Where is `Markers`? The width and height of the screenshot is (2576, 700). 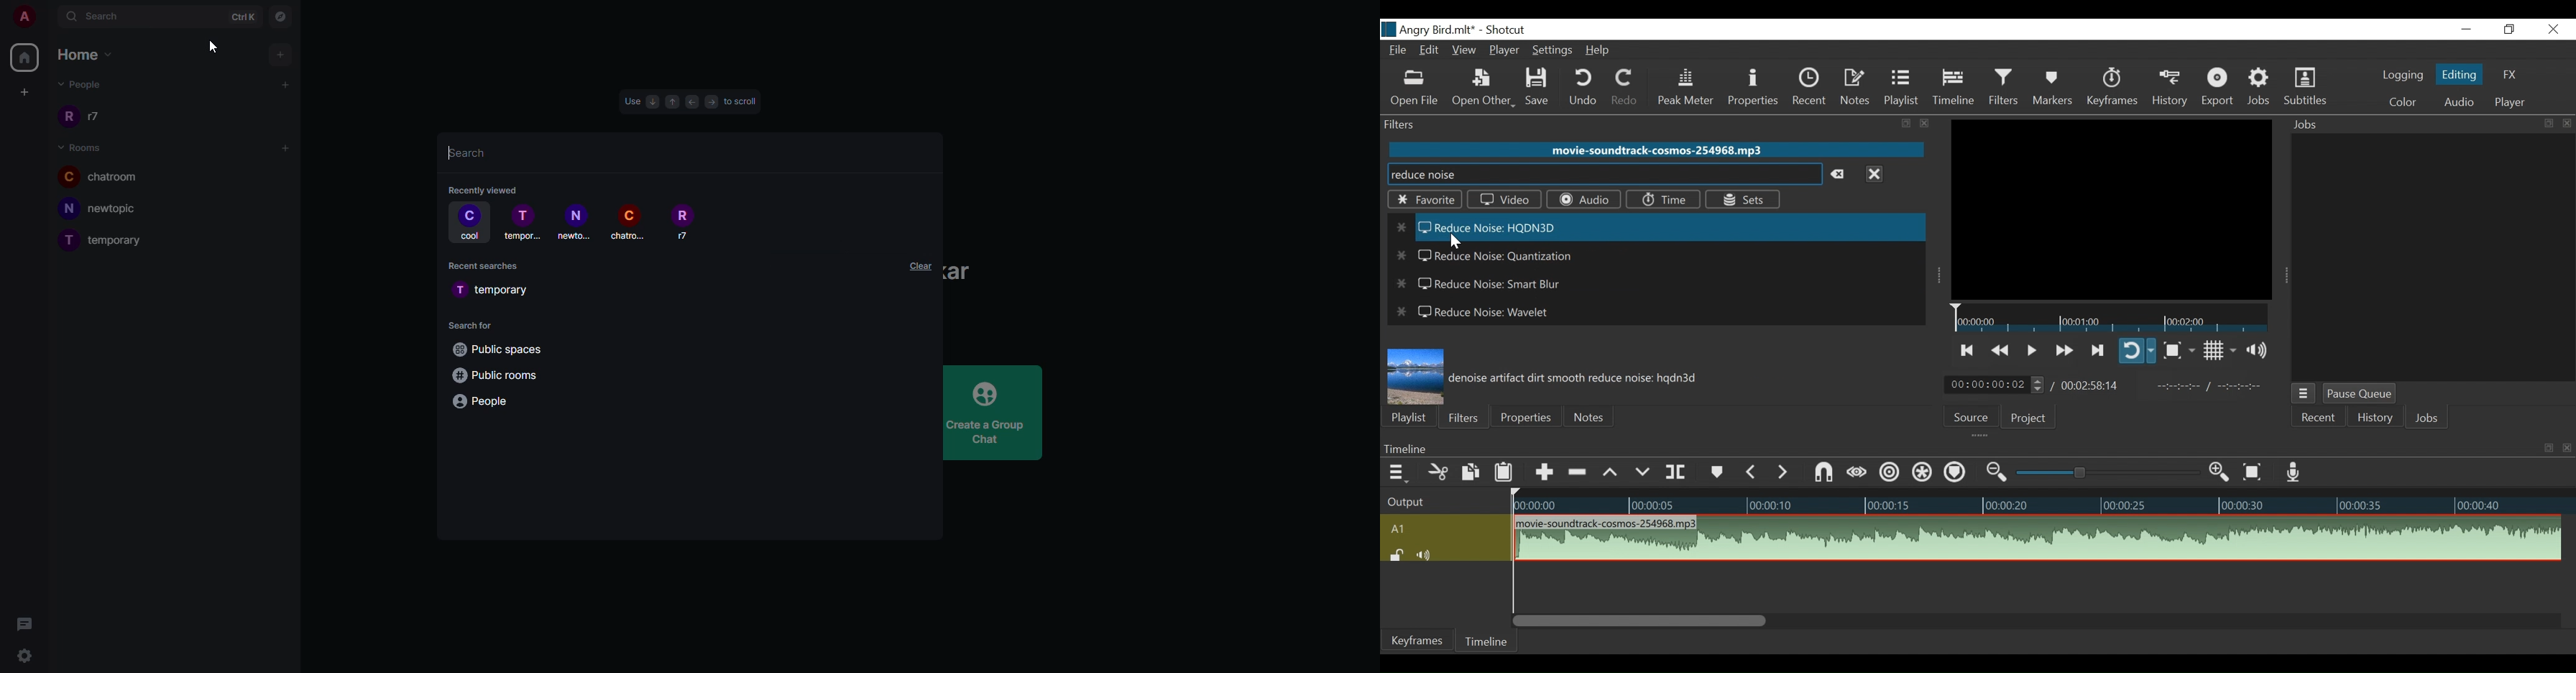 Markers is located at coordinates (2052, 87).